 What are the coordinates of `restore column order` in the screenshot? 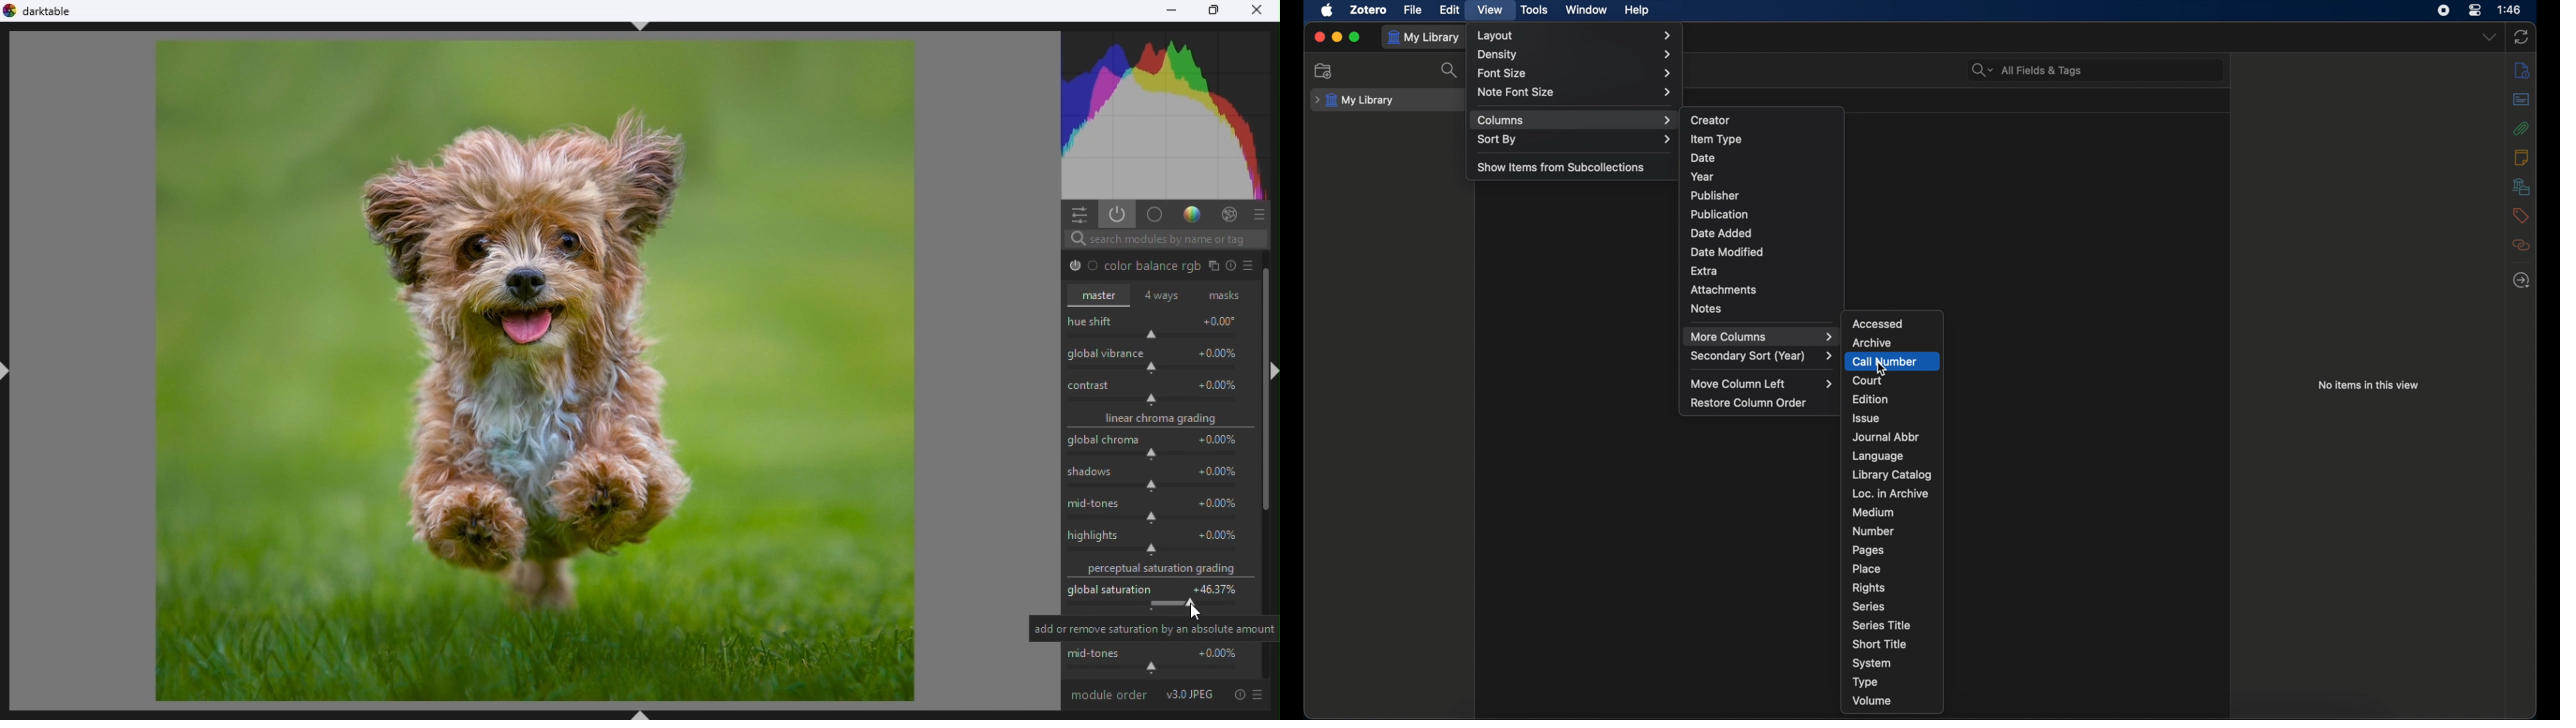 It's located at (1749, 403).